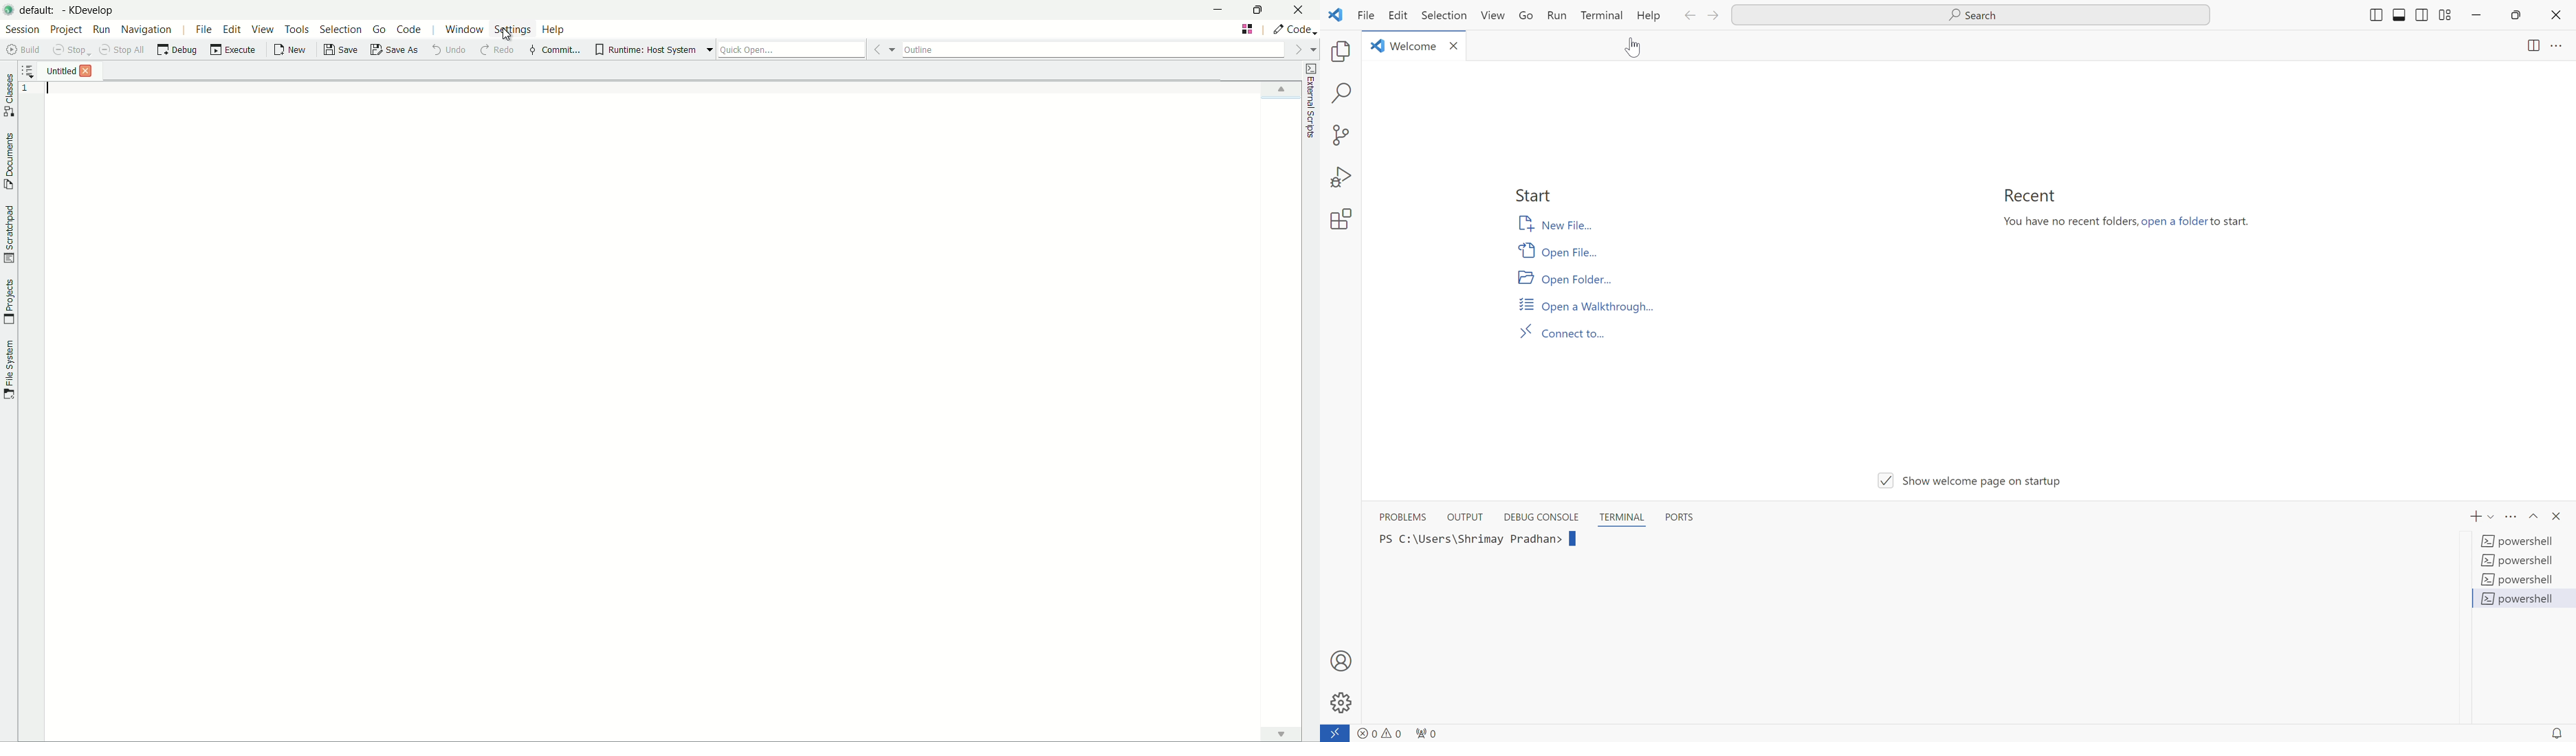 The image size is (2576, 756). What do you see at coordinates (146, 31) in the screenshot?
I see `navigation` at bounding box center [146, 31].